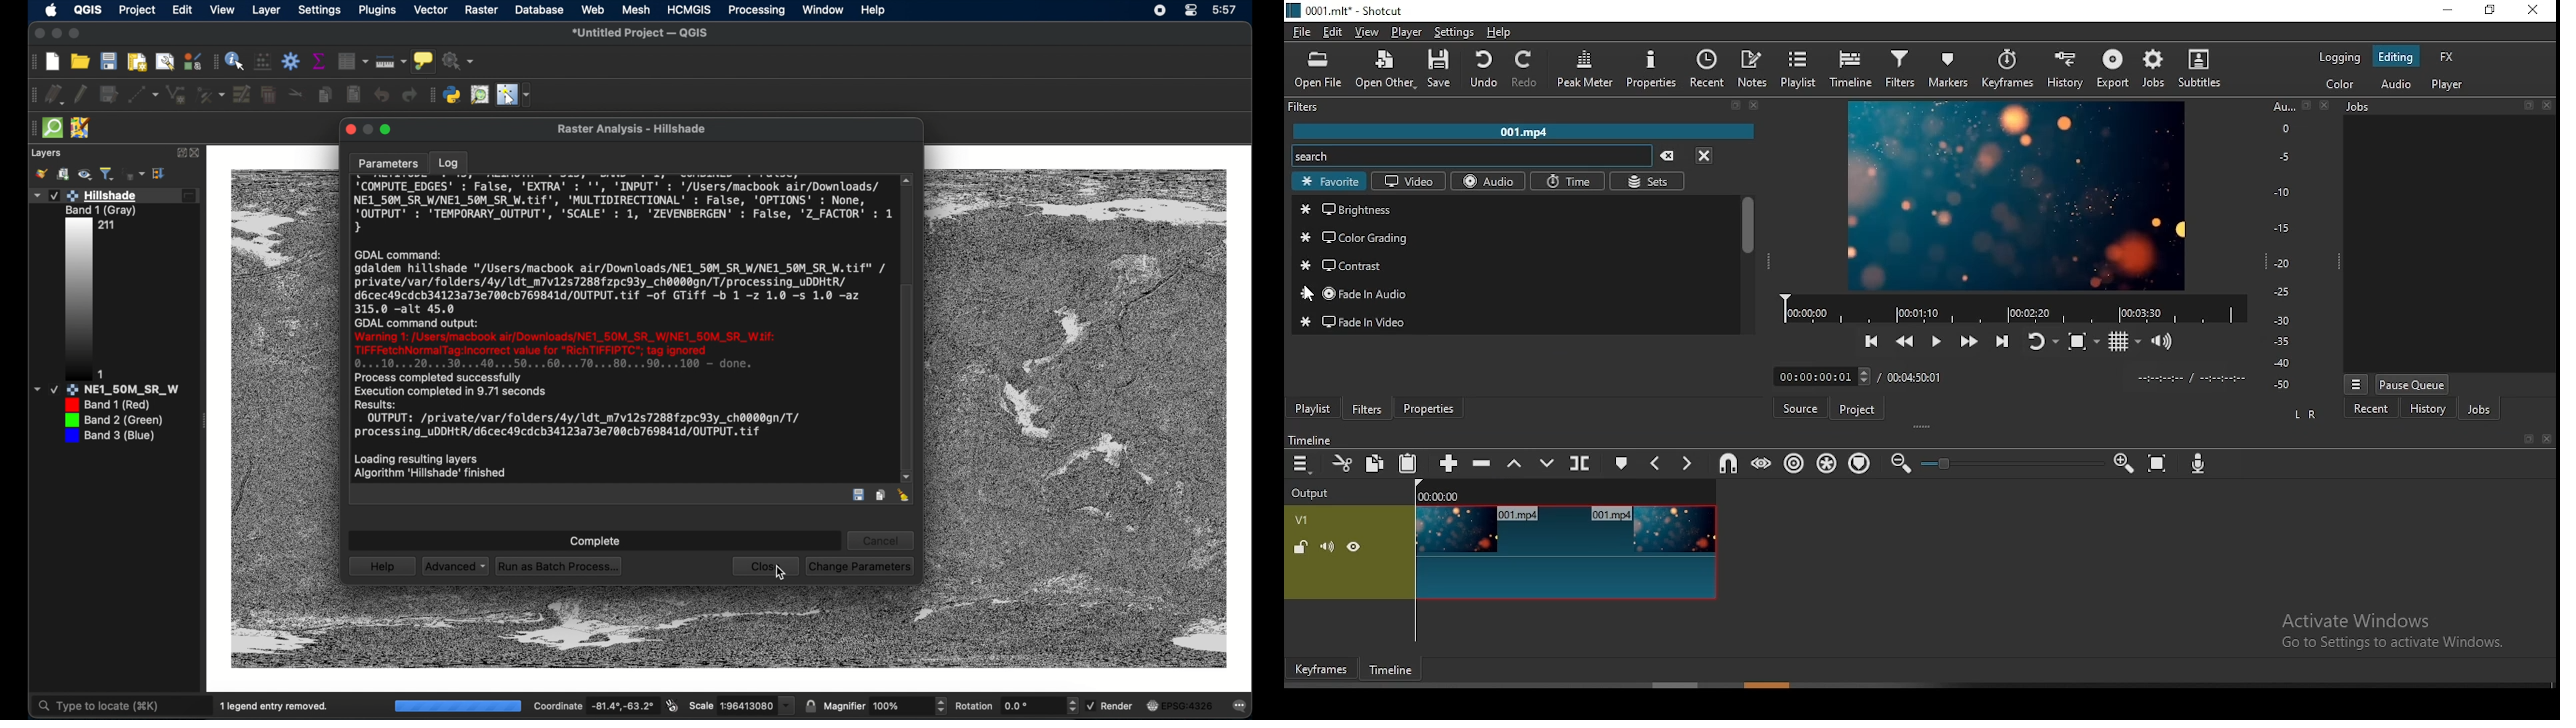 This screenshot has width=2576, height=728. I want to click on previous marker, so click(1655, 461).